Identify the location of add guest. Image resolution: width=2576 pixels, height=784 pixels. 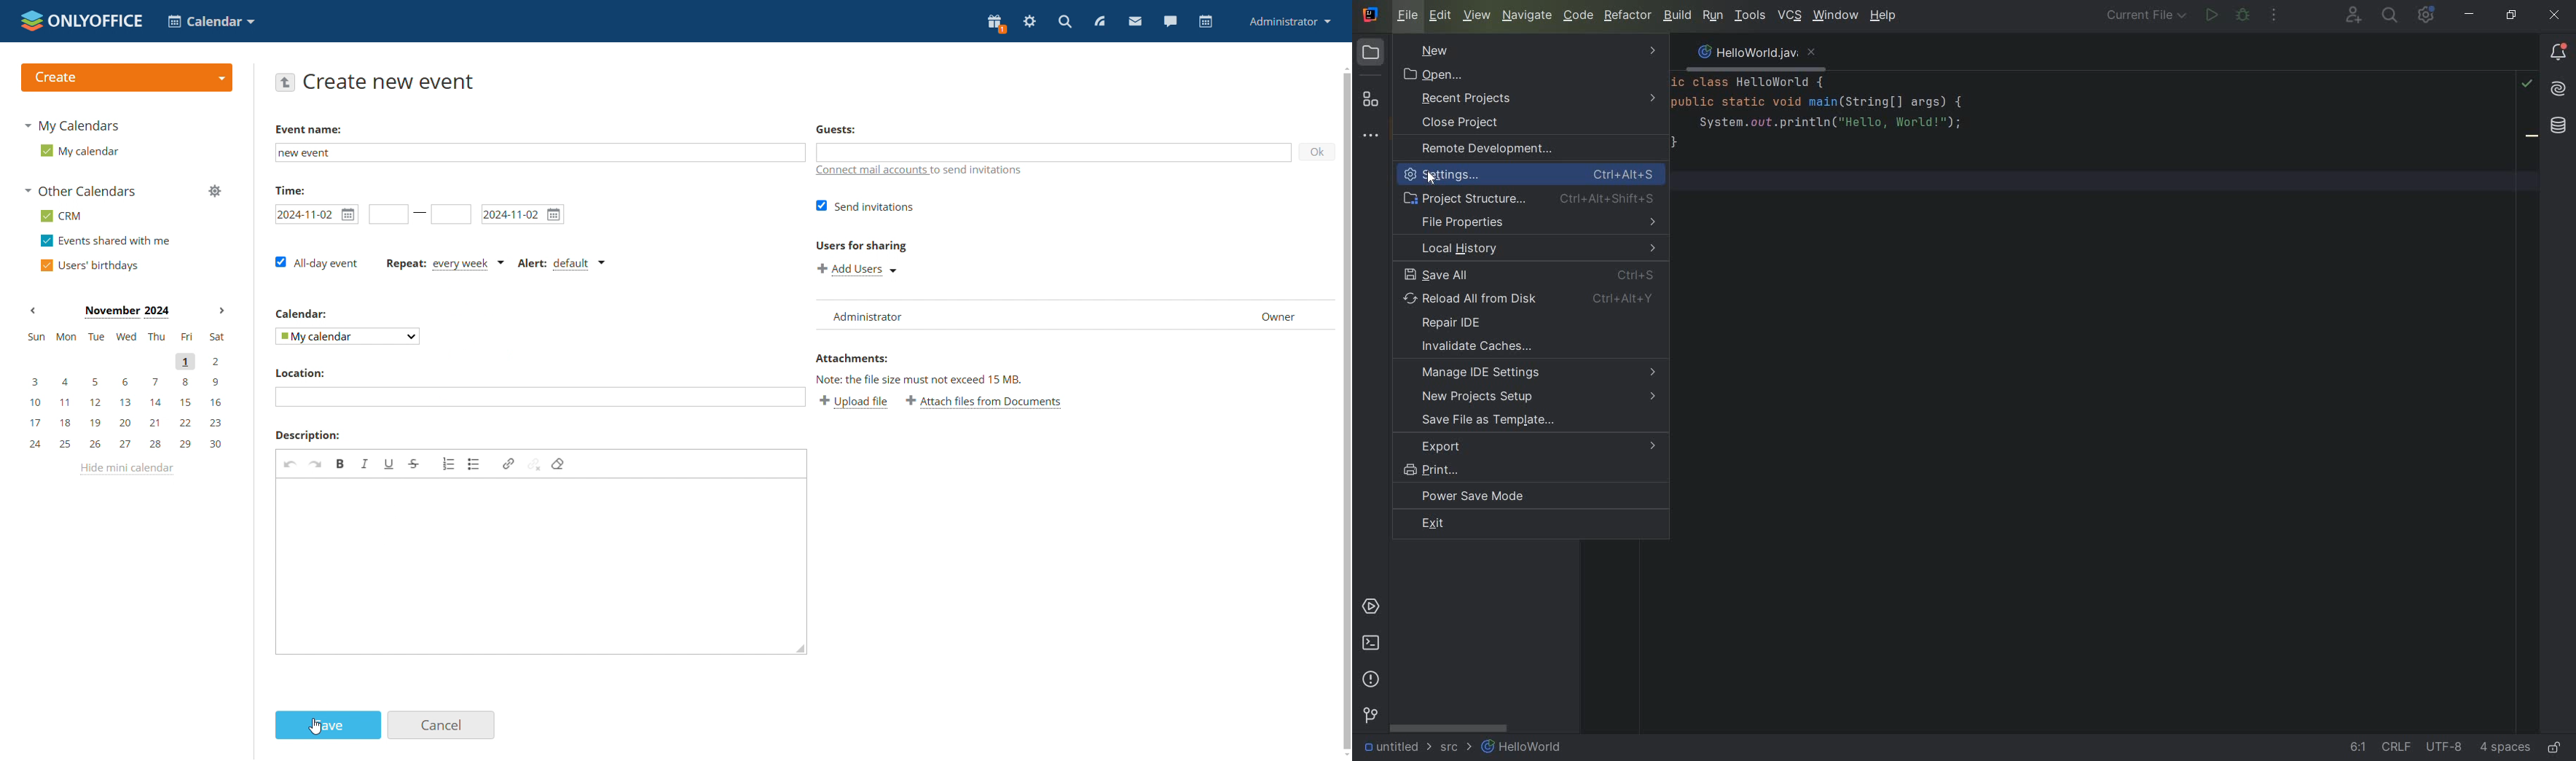
(1055, 152).